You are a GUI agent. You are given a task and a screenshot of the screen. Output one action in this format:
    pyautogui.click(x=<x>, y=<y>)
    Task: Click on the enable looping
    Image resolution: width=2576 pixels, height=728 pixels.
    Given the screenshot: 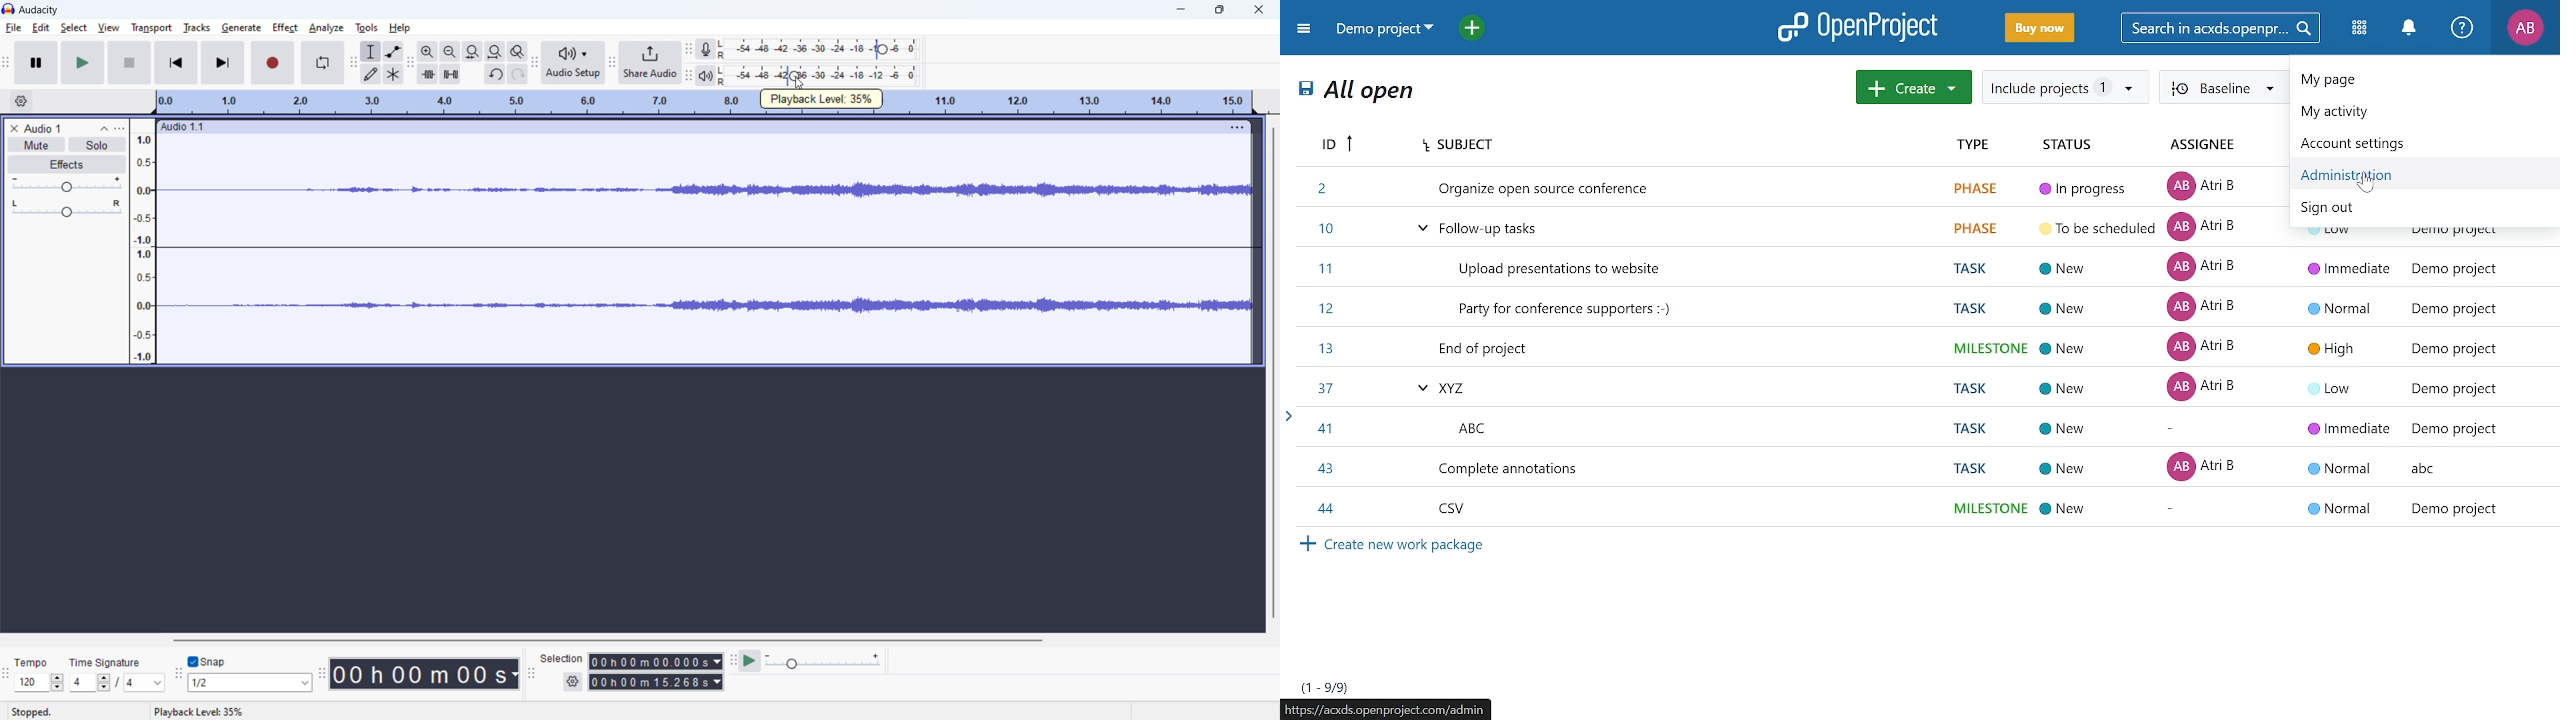 What is the action you would take?
    pyautogui.click(x=322, y=63)
    